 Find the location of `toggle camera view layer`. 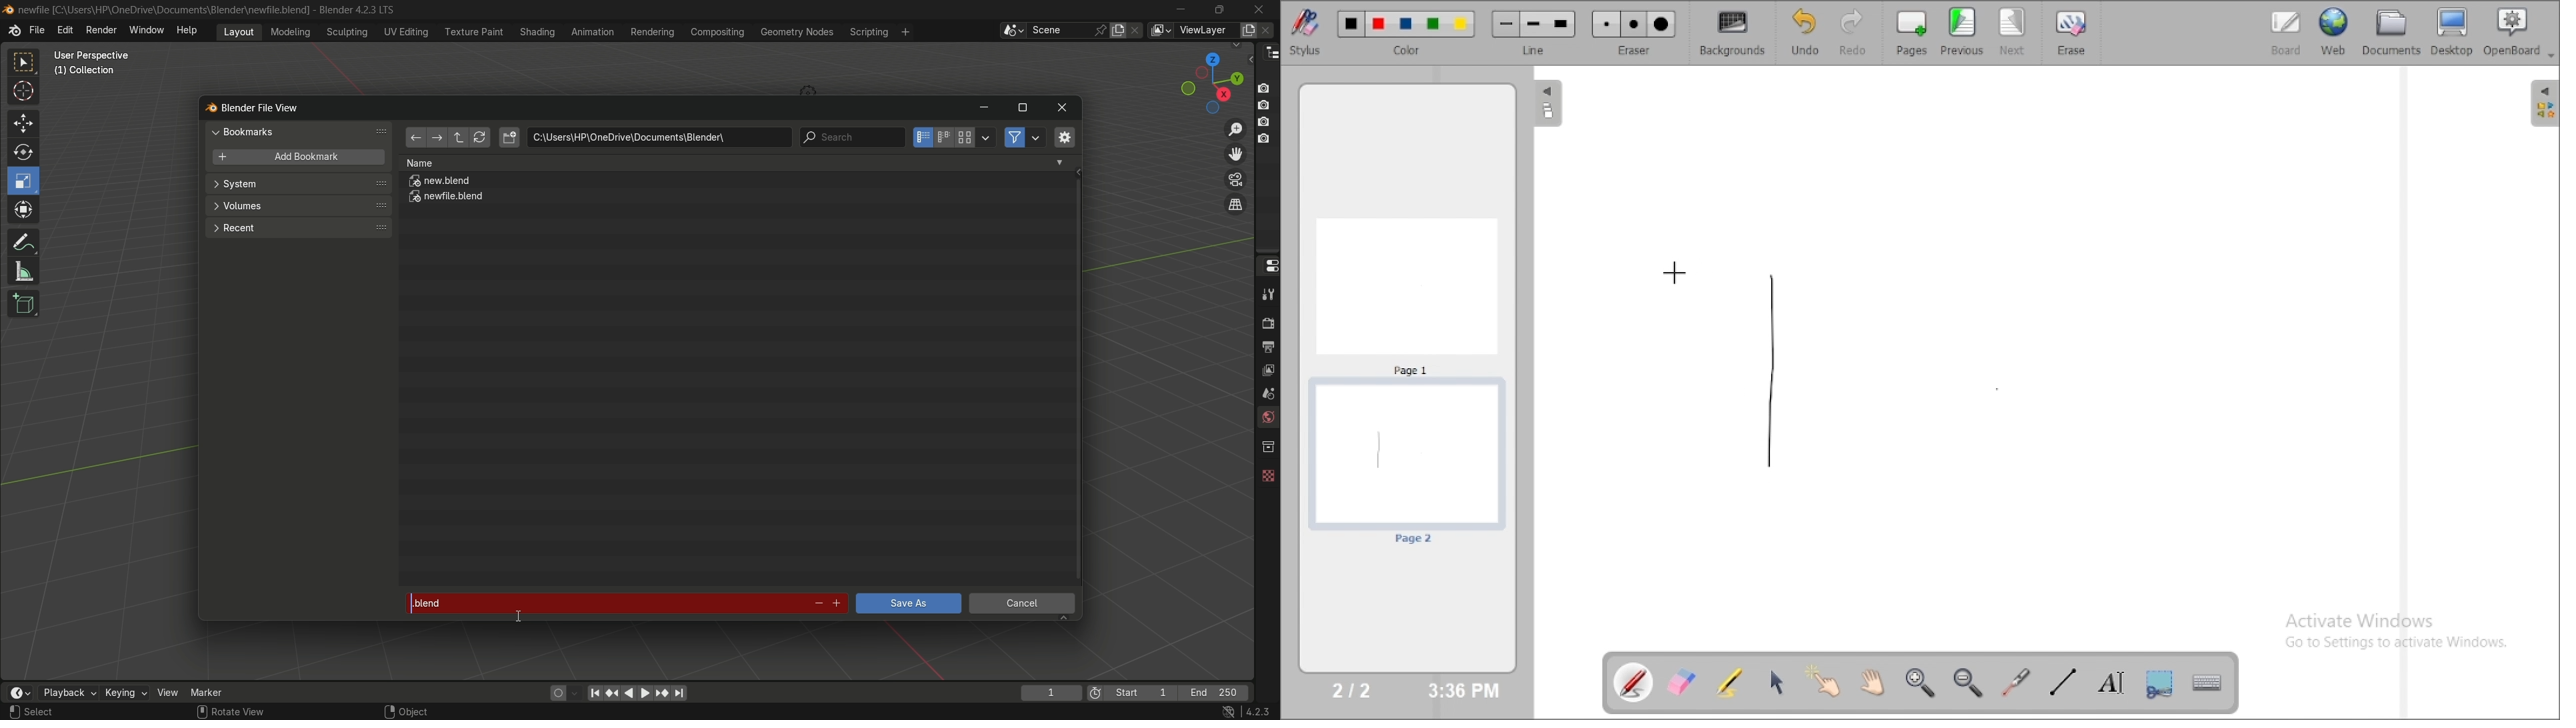

toggle camera view layer is located at coordinates (1235, 178).